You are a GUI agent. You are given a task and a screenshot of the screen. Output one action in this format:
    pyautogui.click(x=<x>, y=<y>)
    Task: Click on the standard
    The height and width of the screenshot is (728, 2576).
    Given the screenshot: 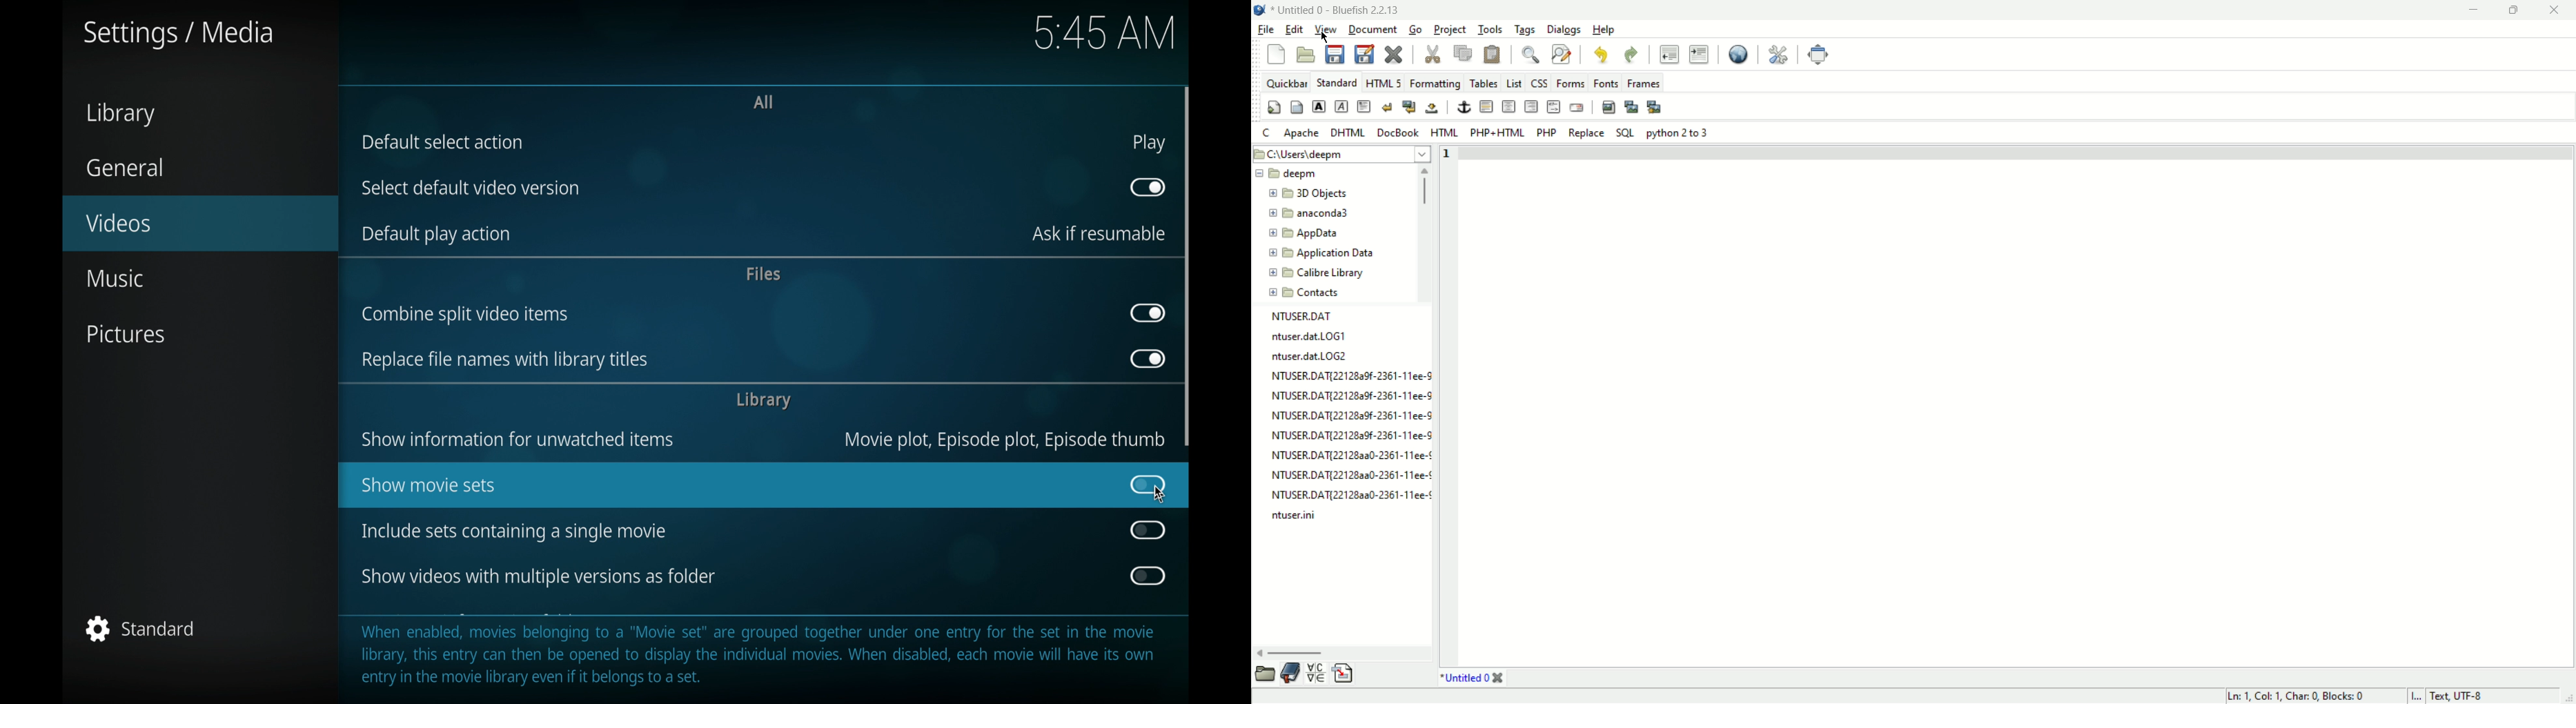 What is the action you would take?
    pyautogui.click(x=1337, y=82)
    